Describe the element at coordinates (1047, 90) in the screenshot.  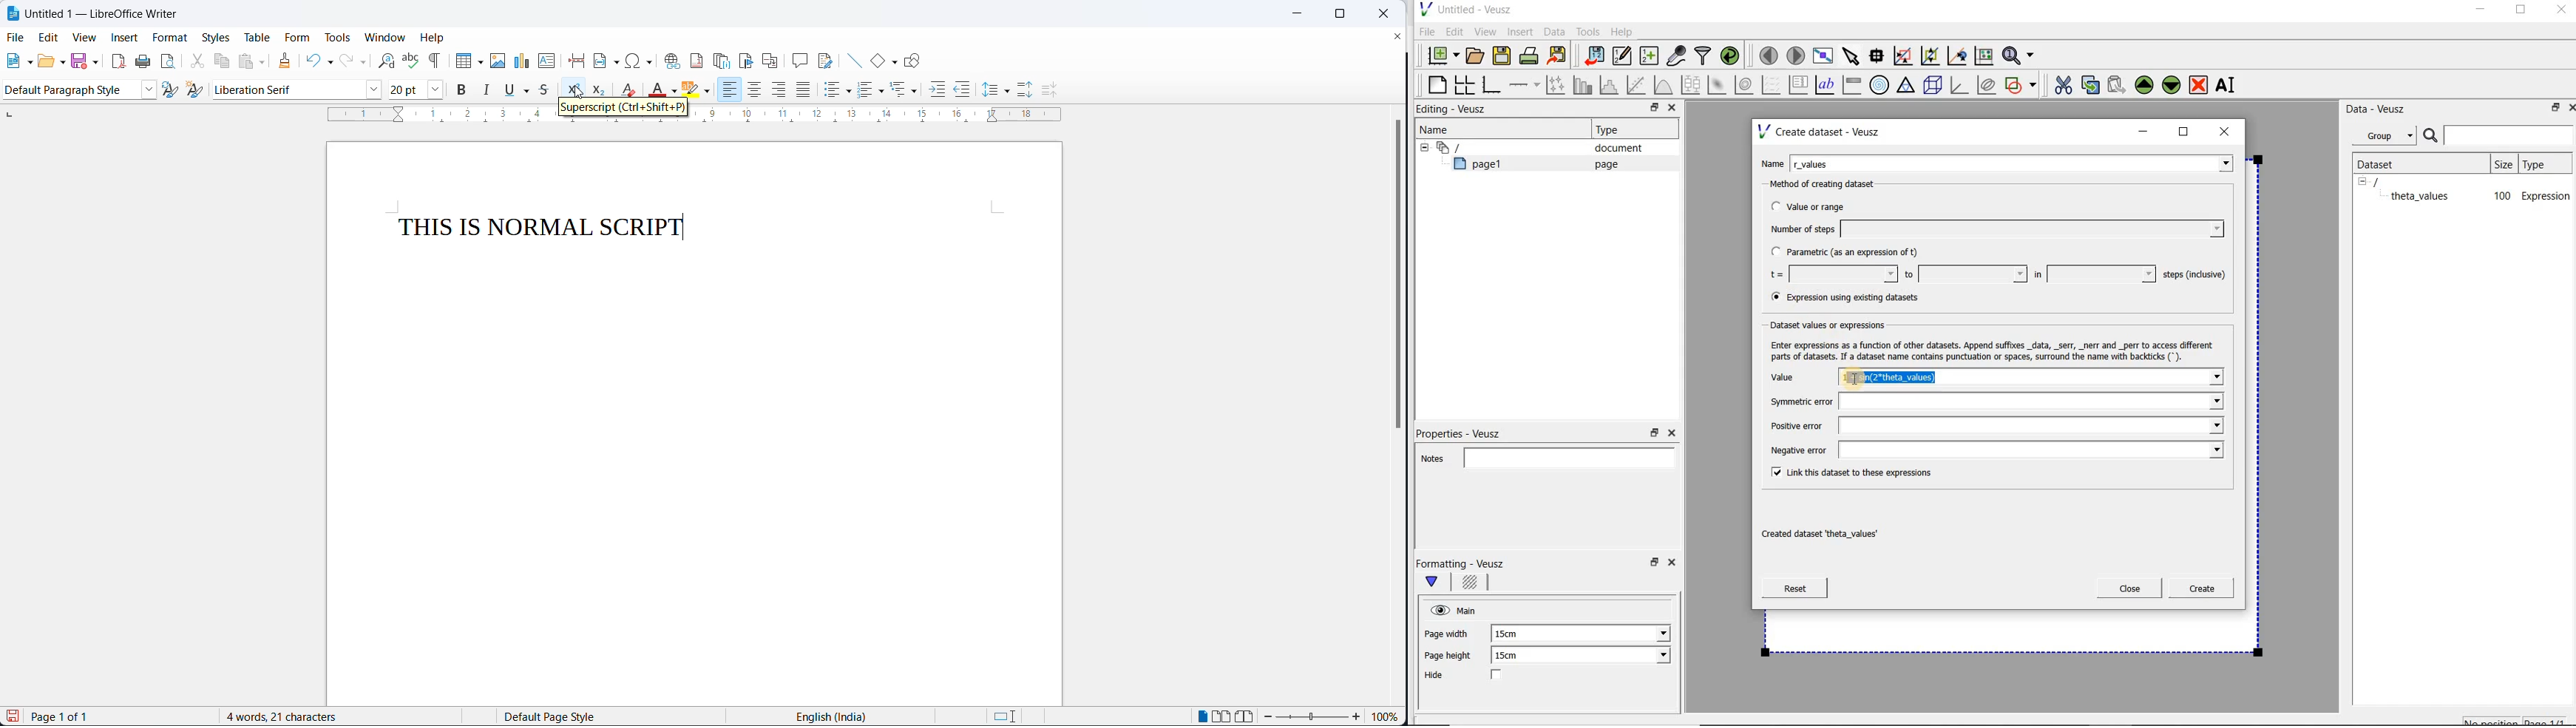
I see `decrease paragraph space` at that location.